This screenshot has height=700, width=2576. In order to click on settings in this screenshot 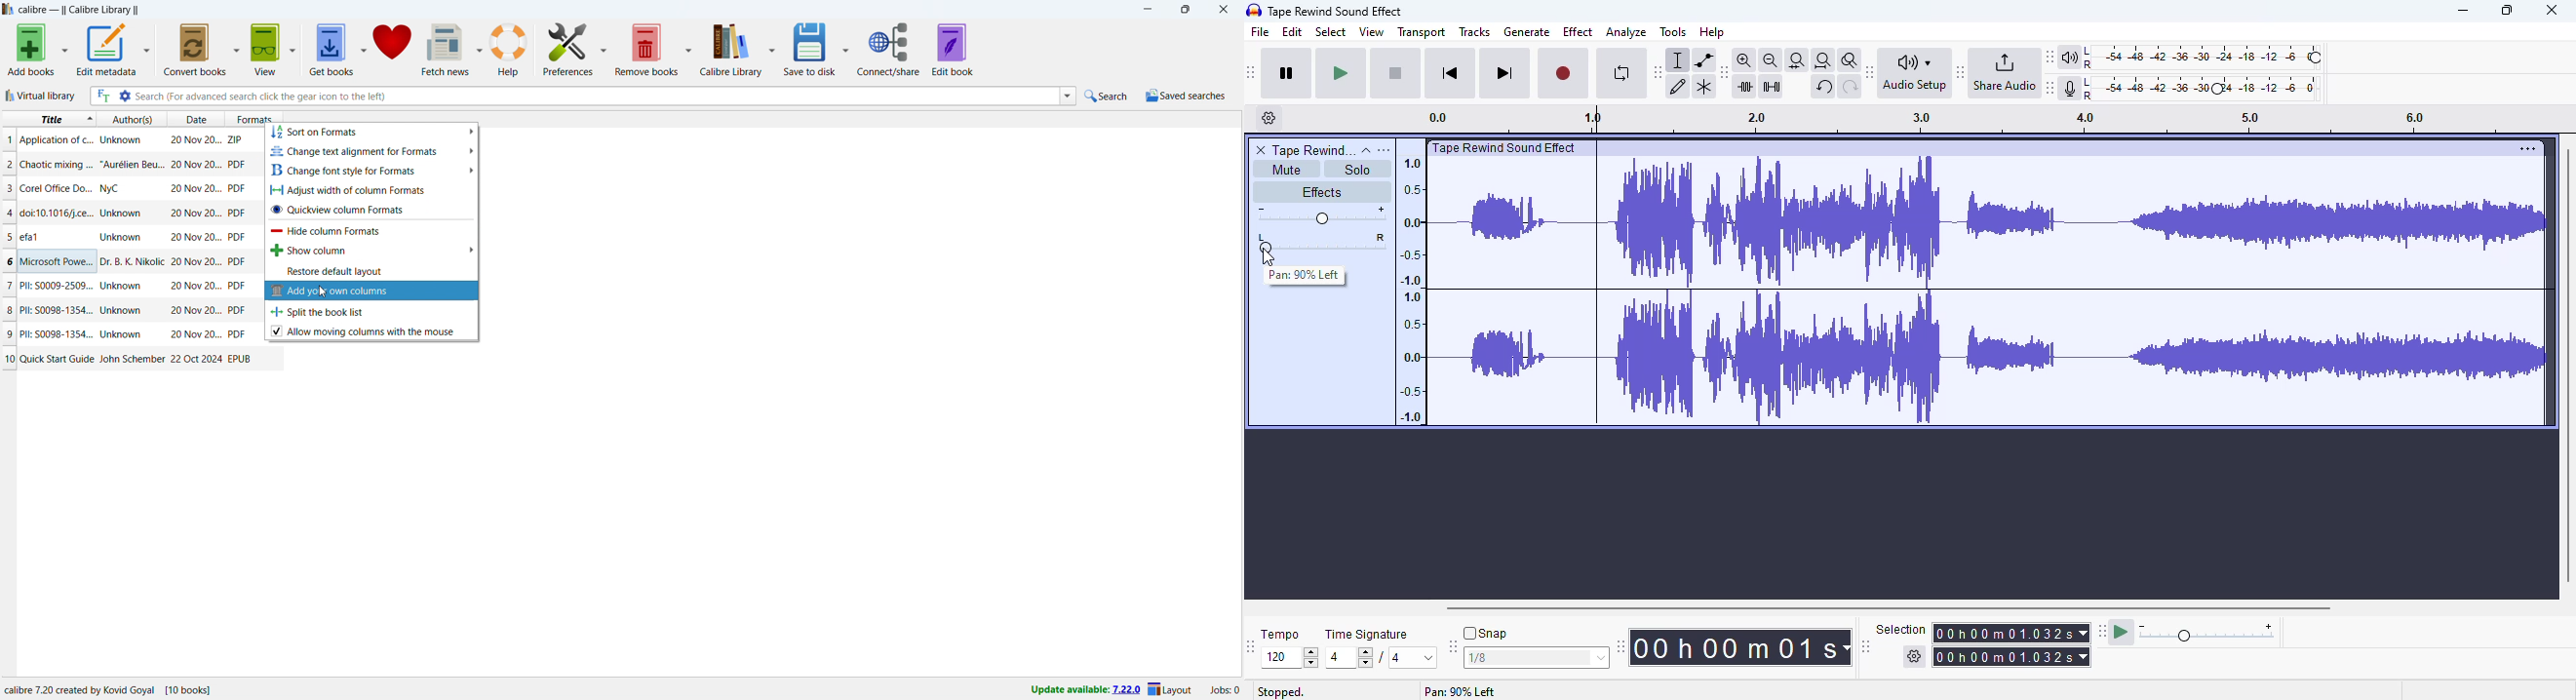, I will do `click(1279, 120)`.